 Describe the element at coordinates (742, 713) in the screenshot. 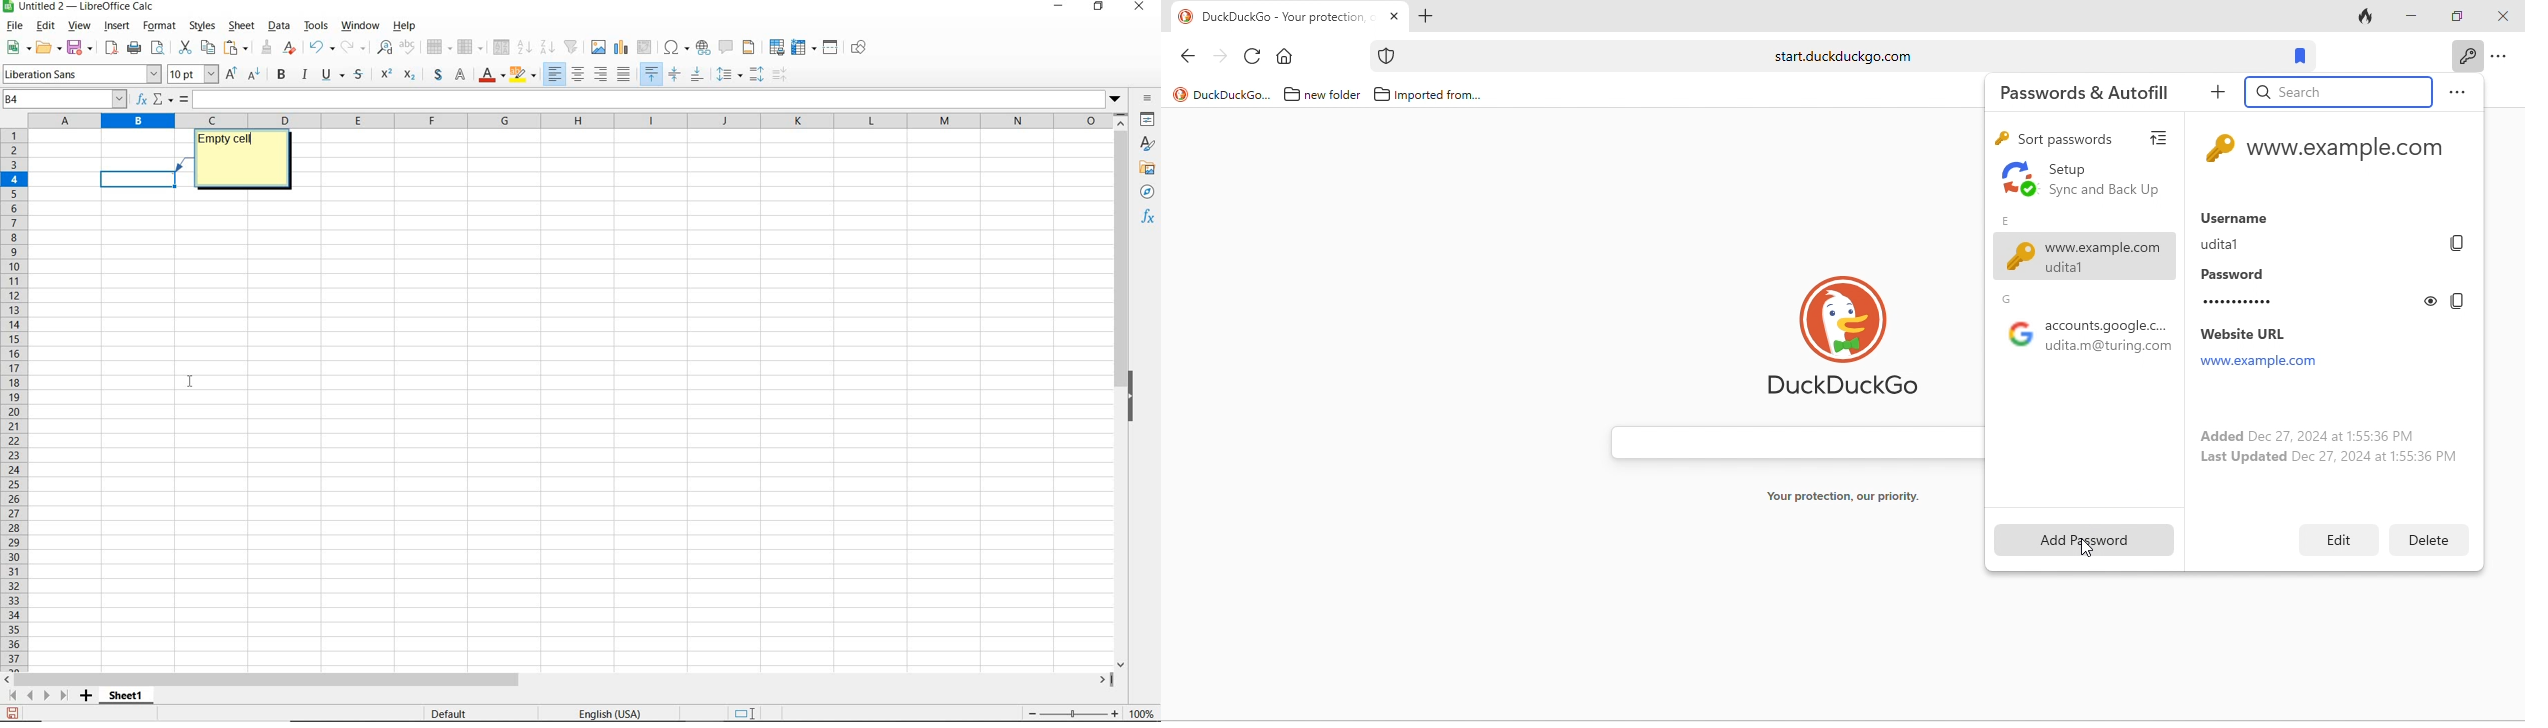

I see `standard selection` at that location.